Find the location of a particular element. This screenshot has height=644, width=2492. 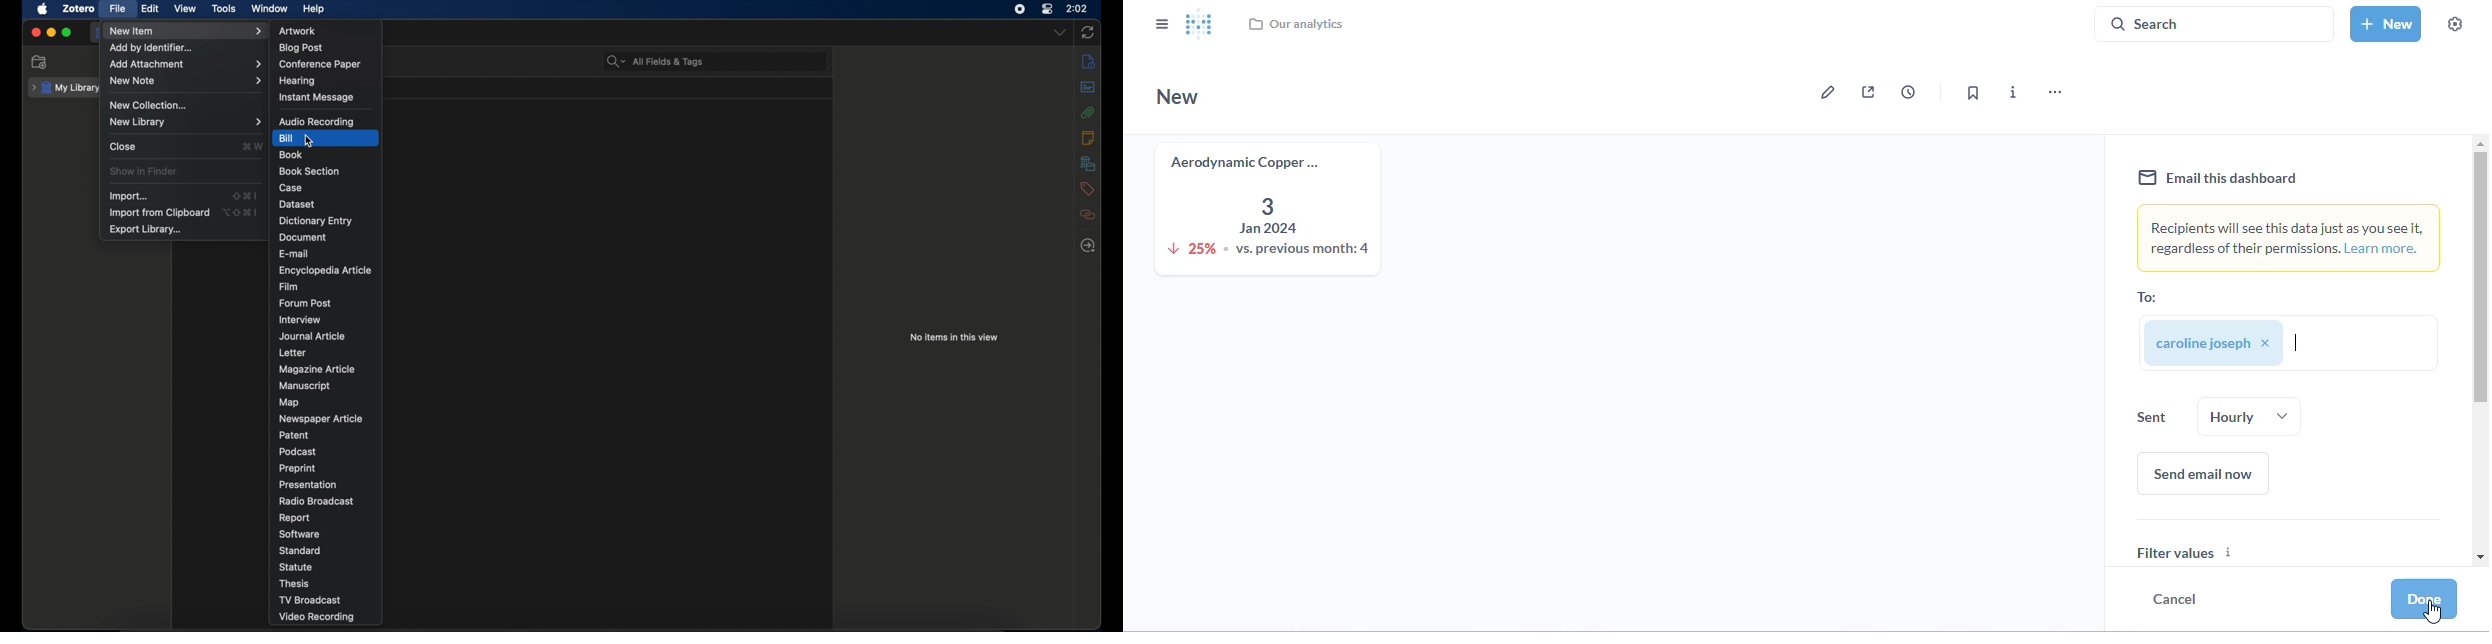

my library is located at coordinates (68, 88).